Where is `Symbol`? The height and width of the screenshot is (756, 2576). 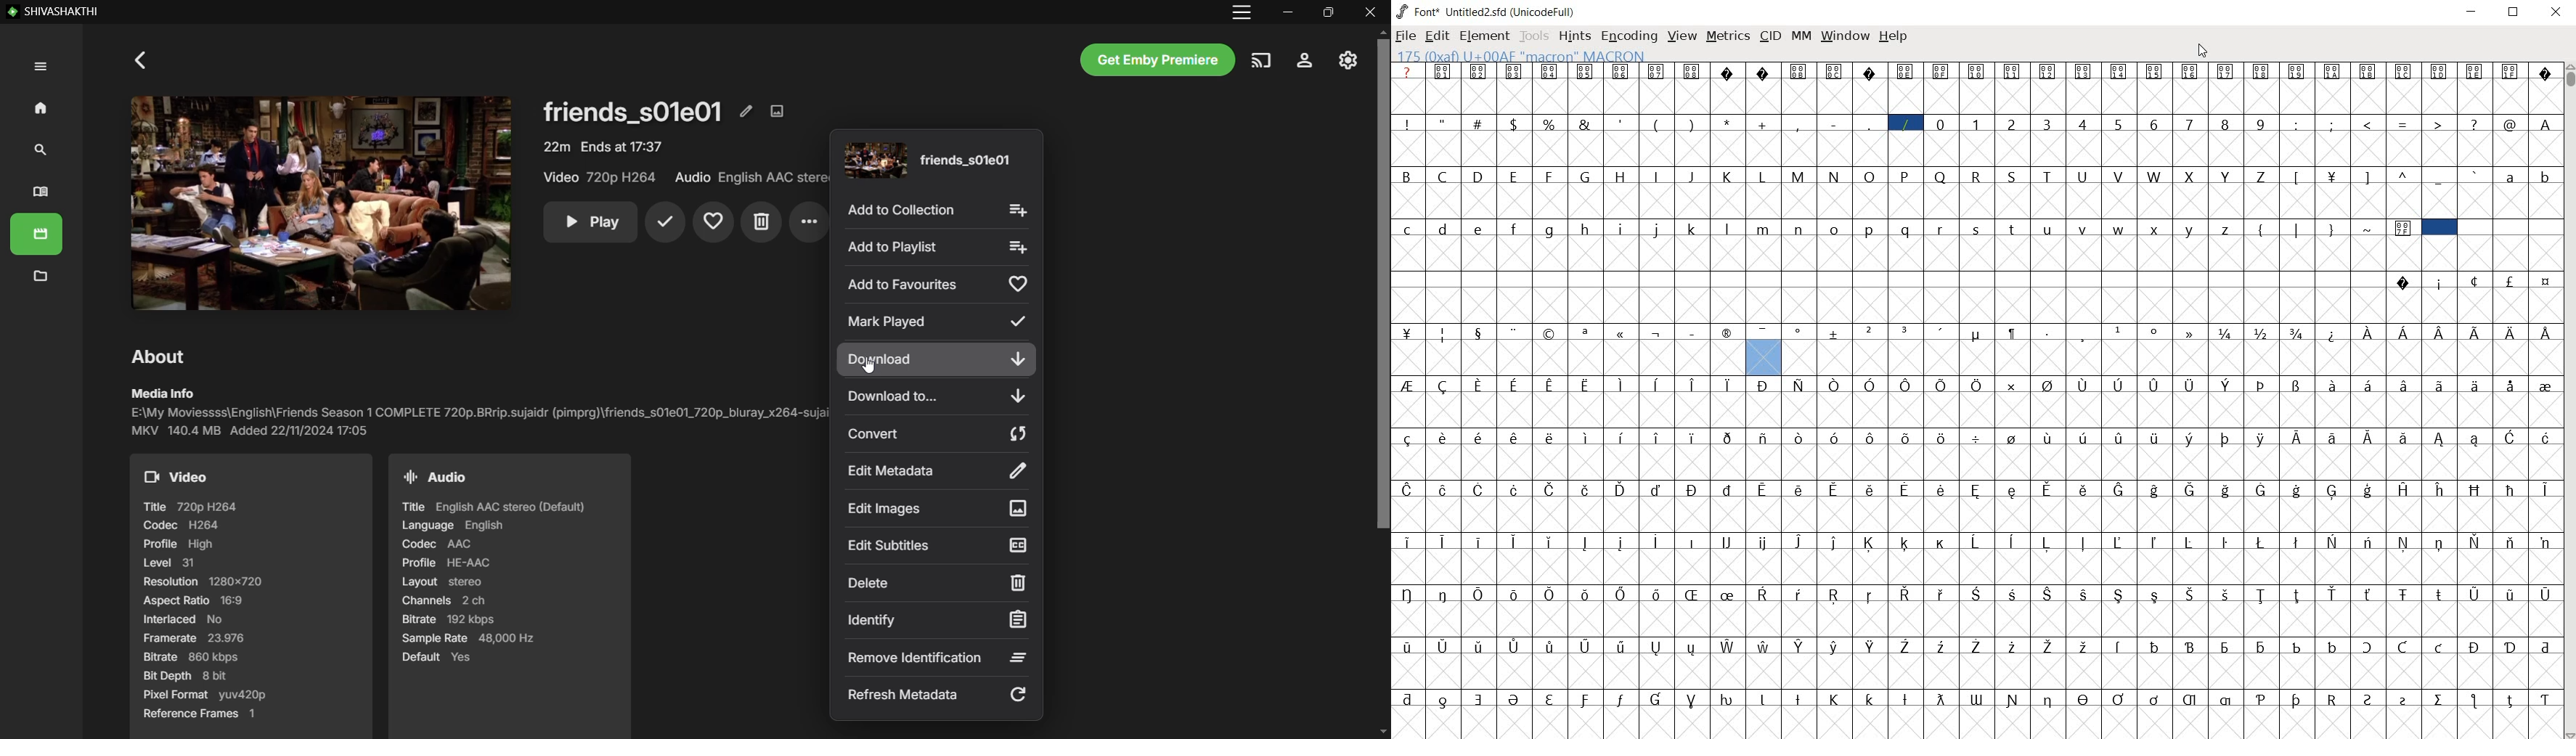
Symbol is located at coordinates (1729, 594).